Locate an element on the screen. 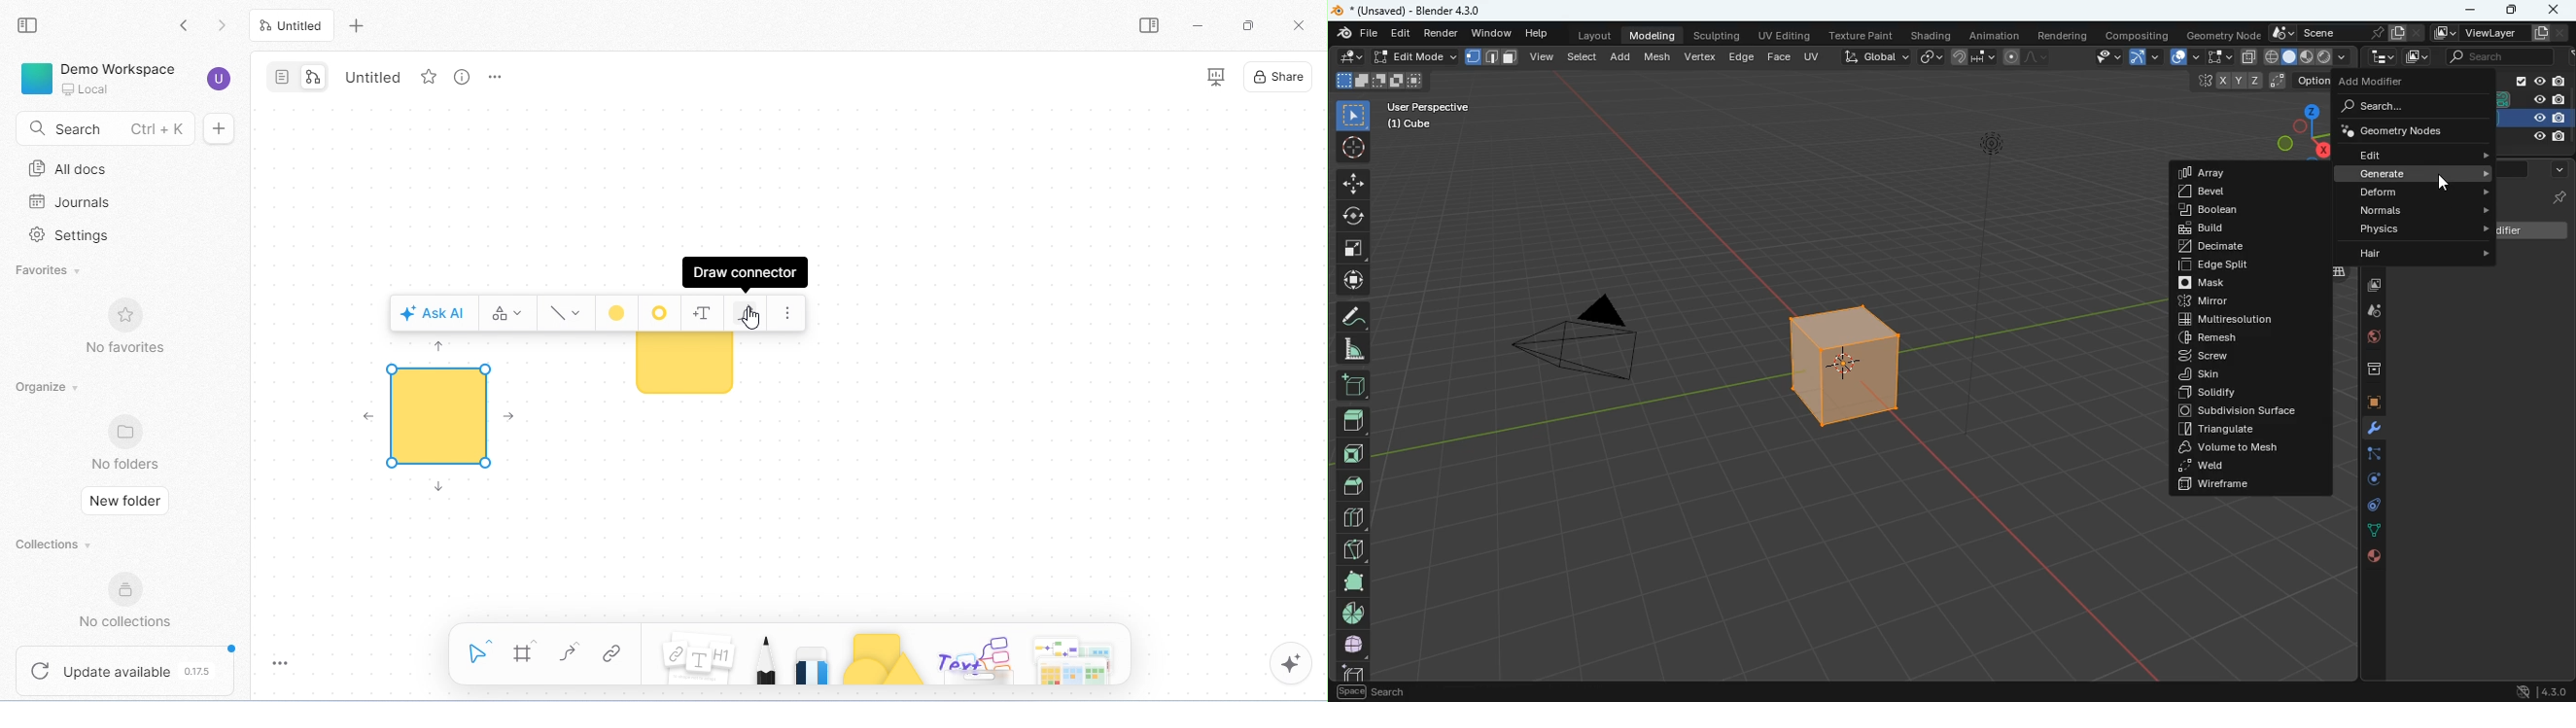 The image size is (2576, 728). scene is located at coordinates (2498, 55).